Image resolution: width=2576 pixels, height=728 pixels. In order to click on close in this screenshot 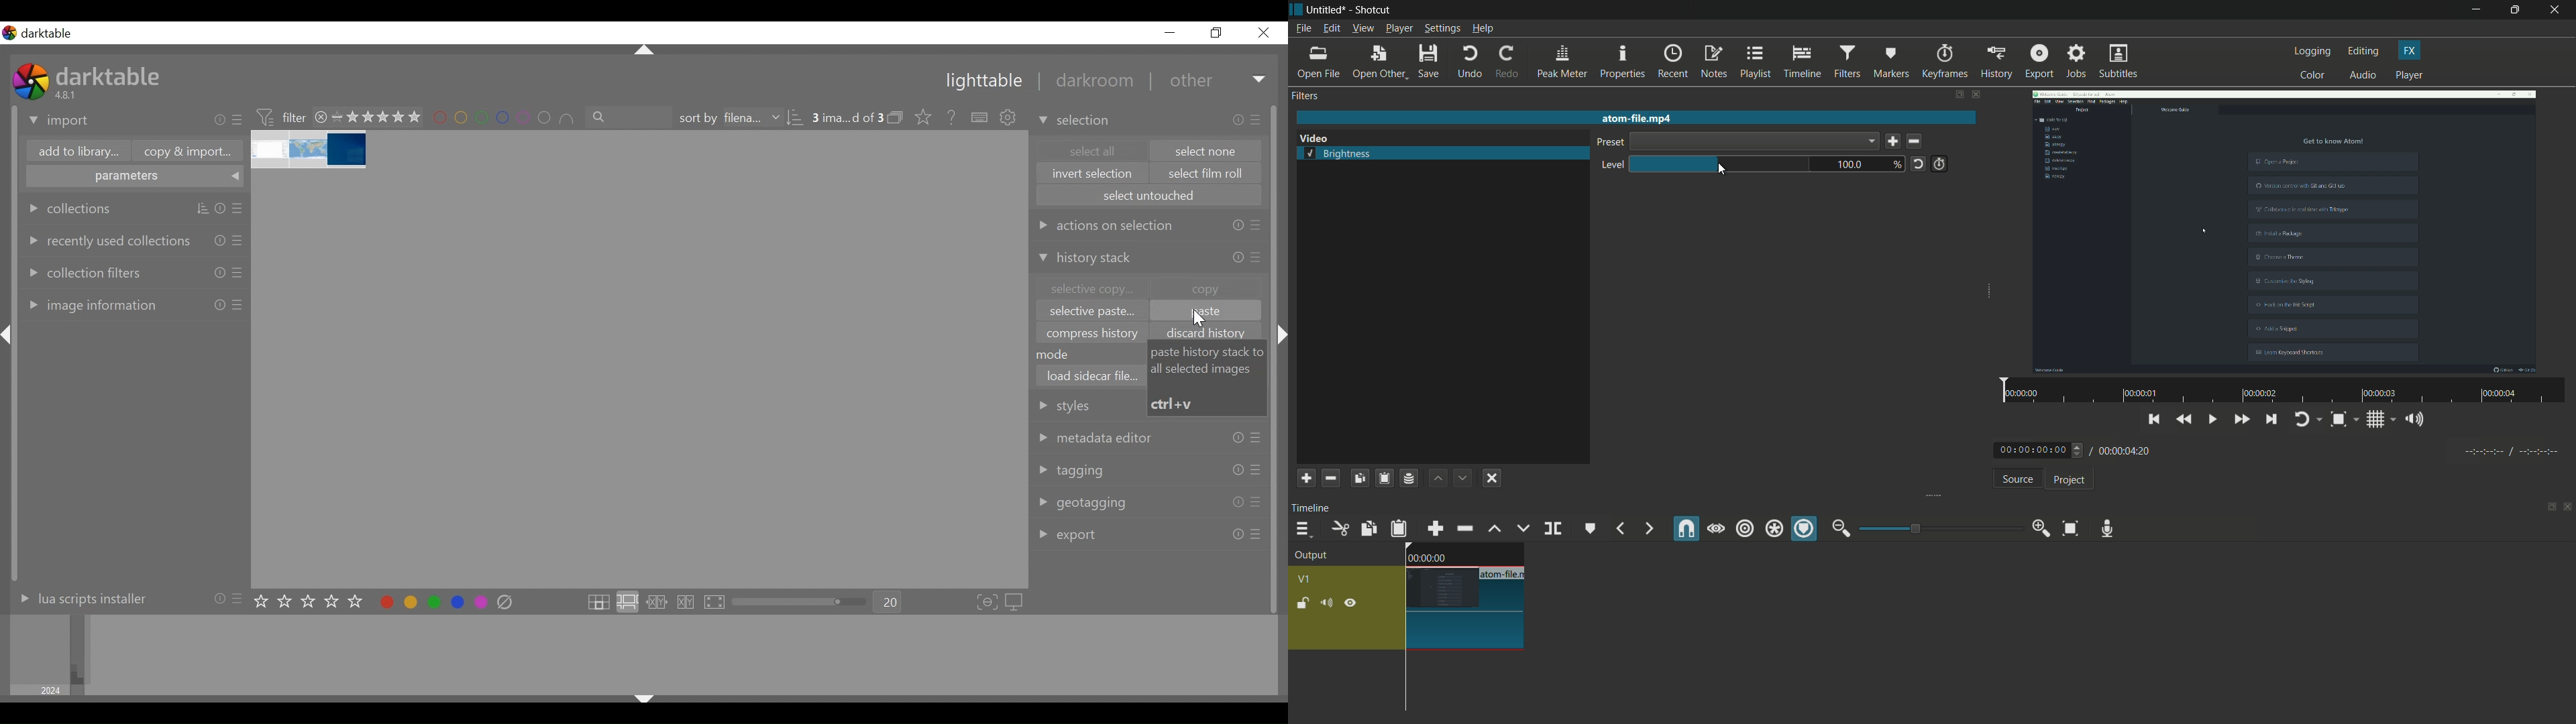, I will do `click(321, 117)`.